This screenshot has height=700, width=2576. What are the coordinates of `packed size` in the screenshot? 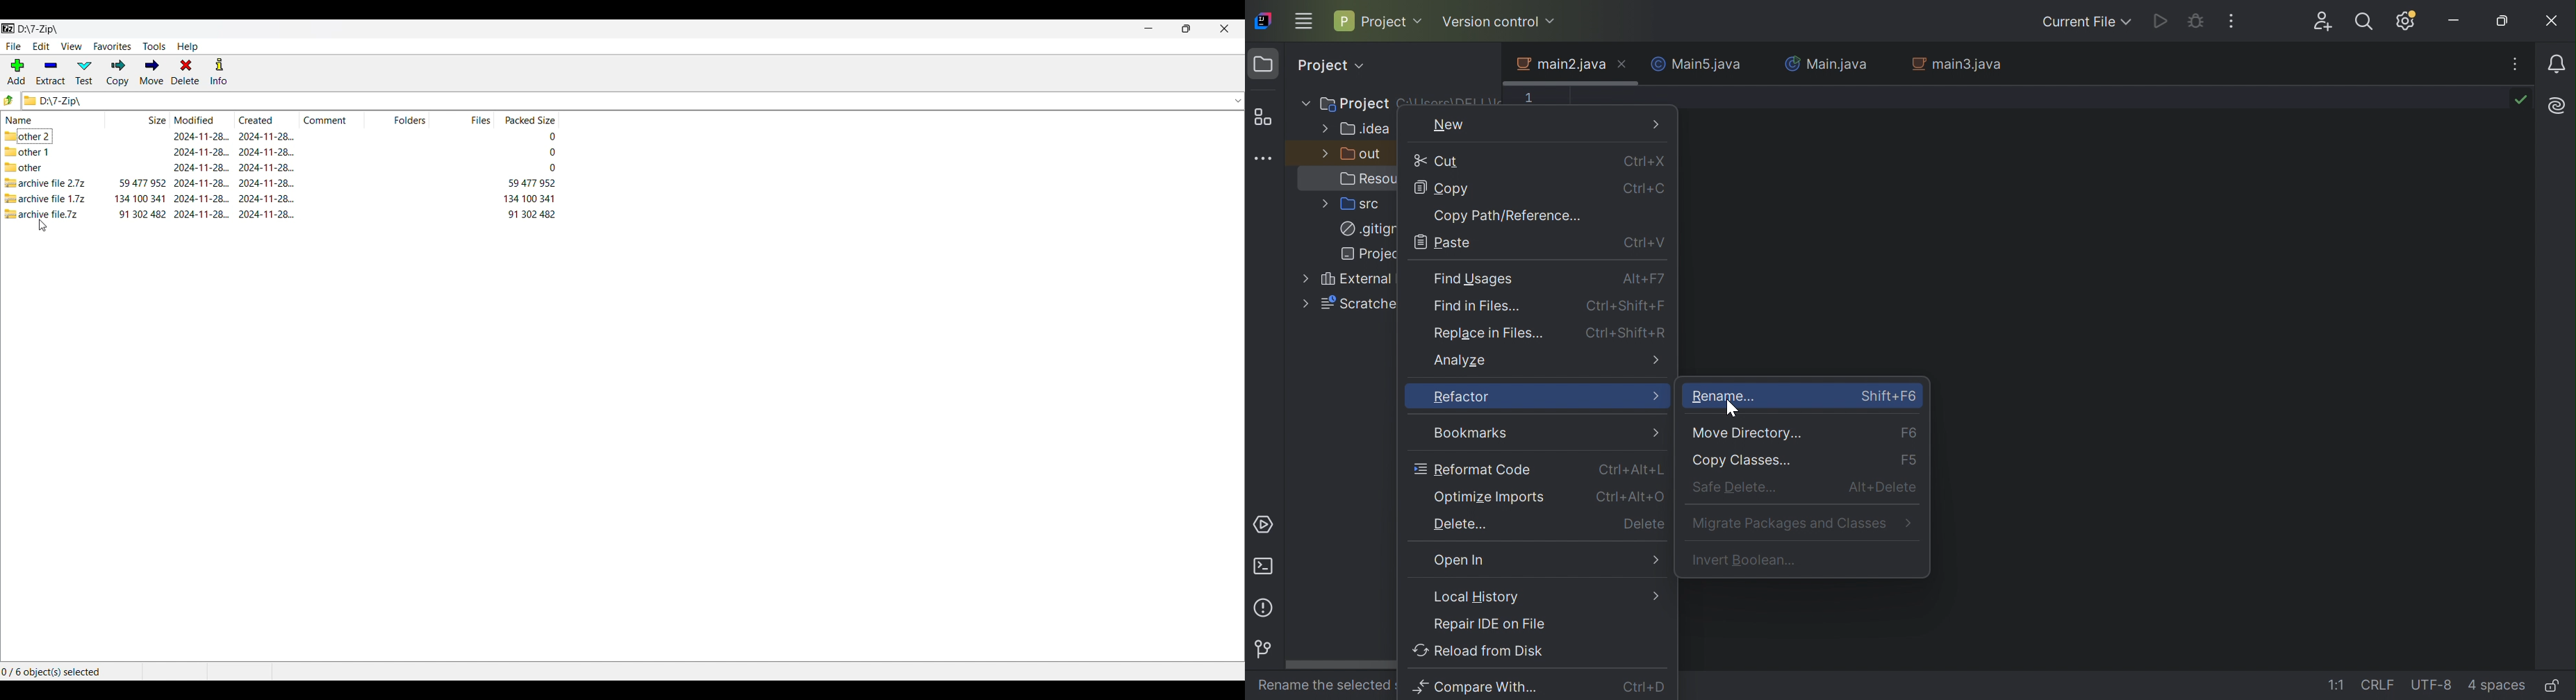 It's located at (531, 183).